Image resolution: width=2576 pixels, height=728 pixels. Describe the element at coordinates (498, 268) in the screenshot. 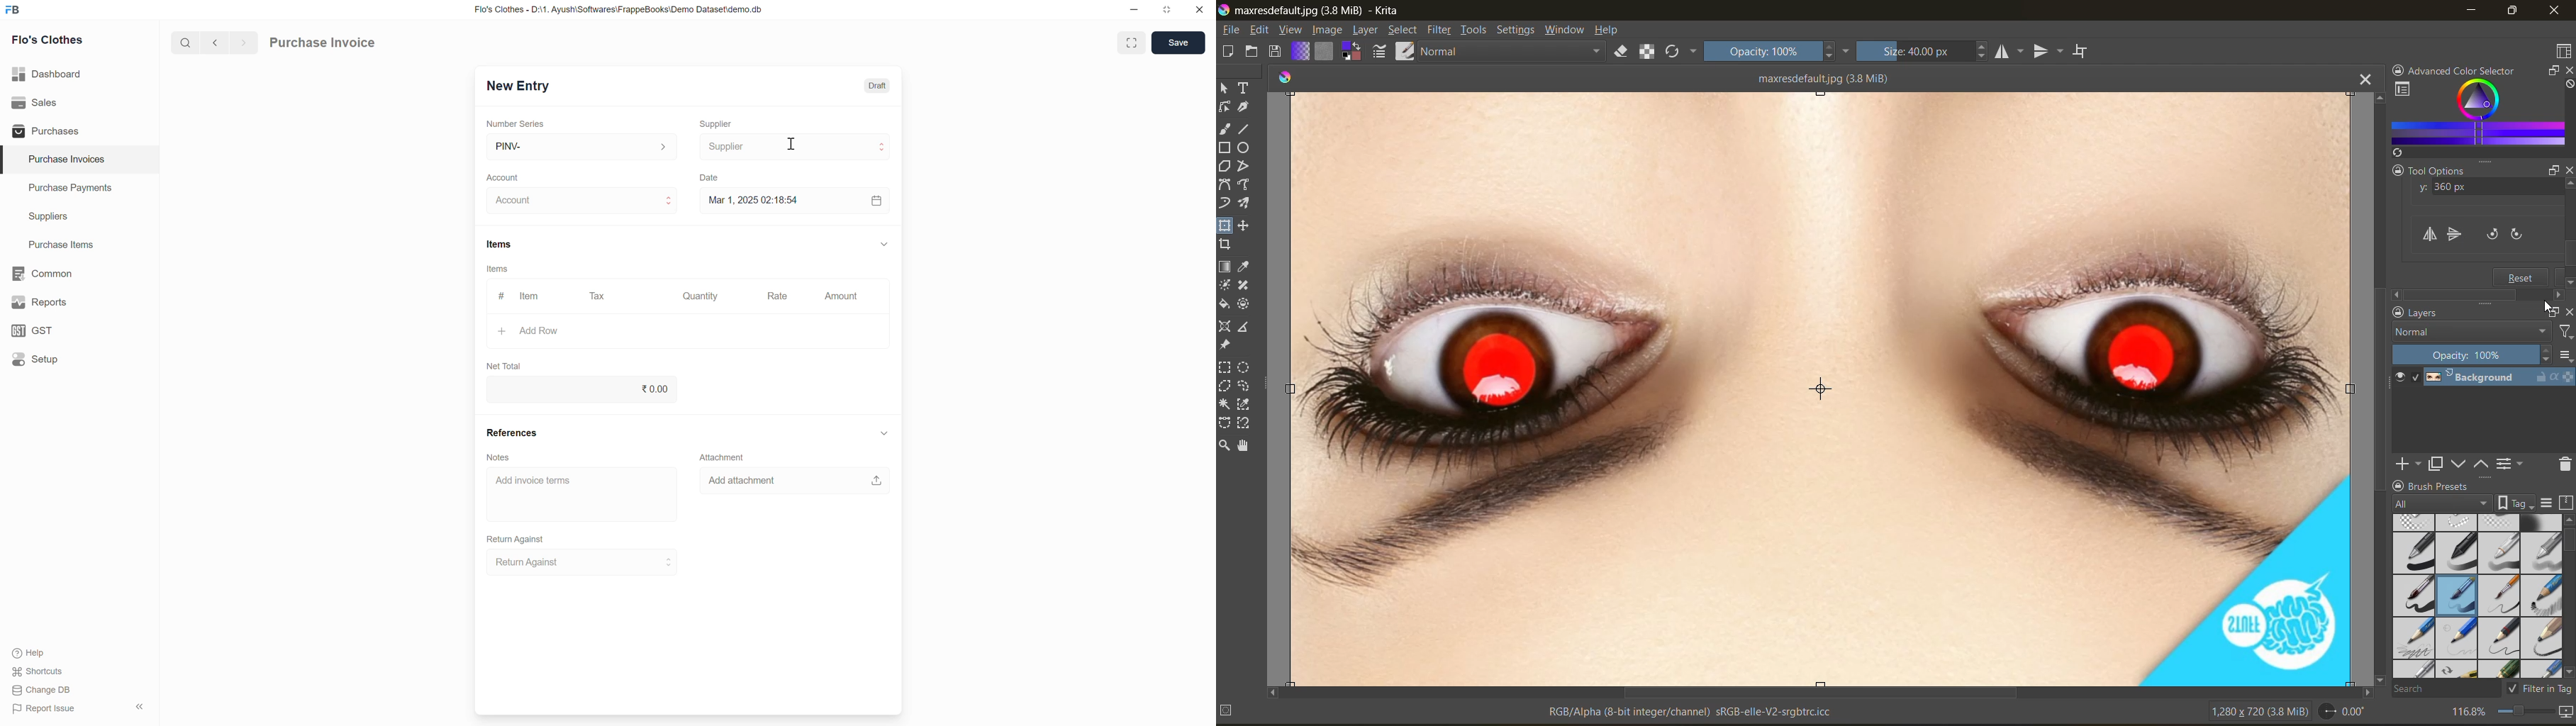

I see `Items` at that location.